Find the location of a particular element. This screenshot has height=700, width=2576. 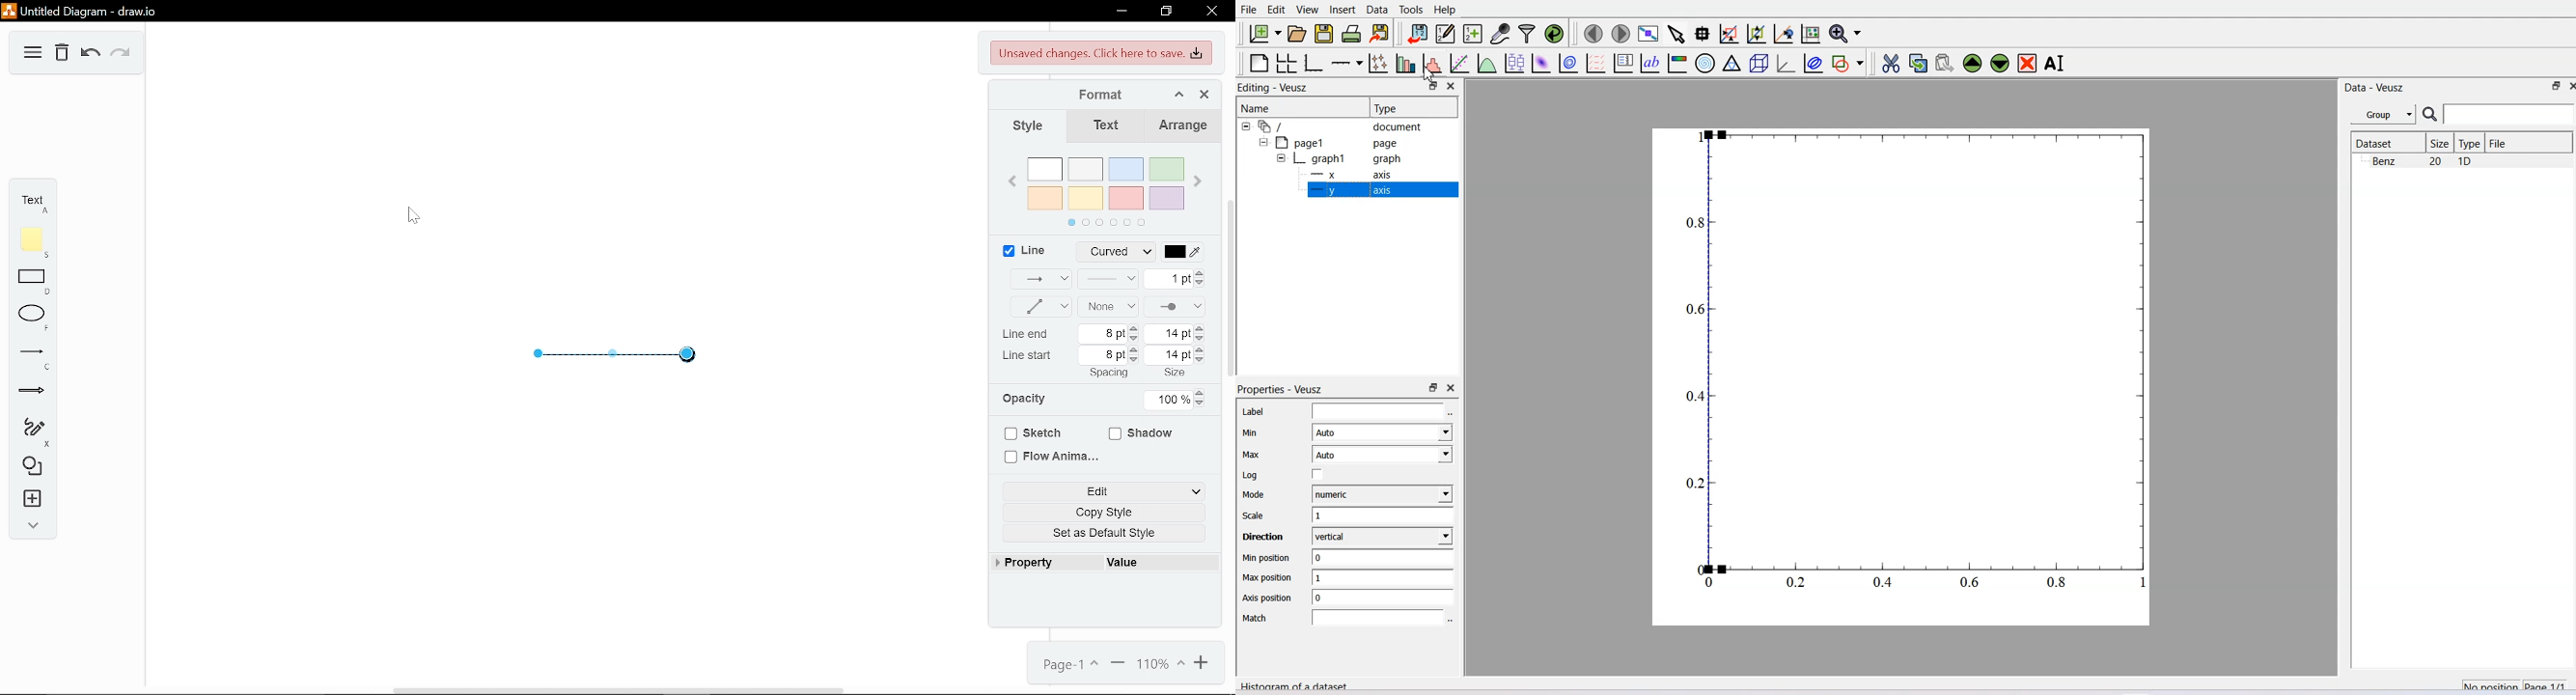

View is located at coordinates (1308, 10).